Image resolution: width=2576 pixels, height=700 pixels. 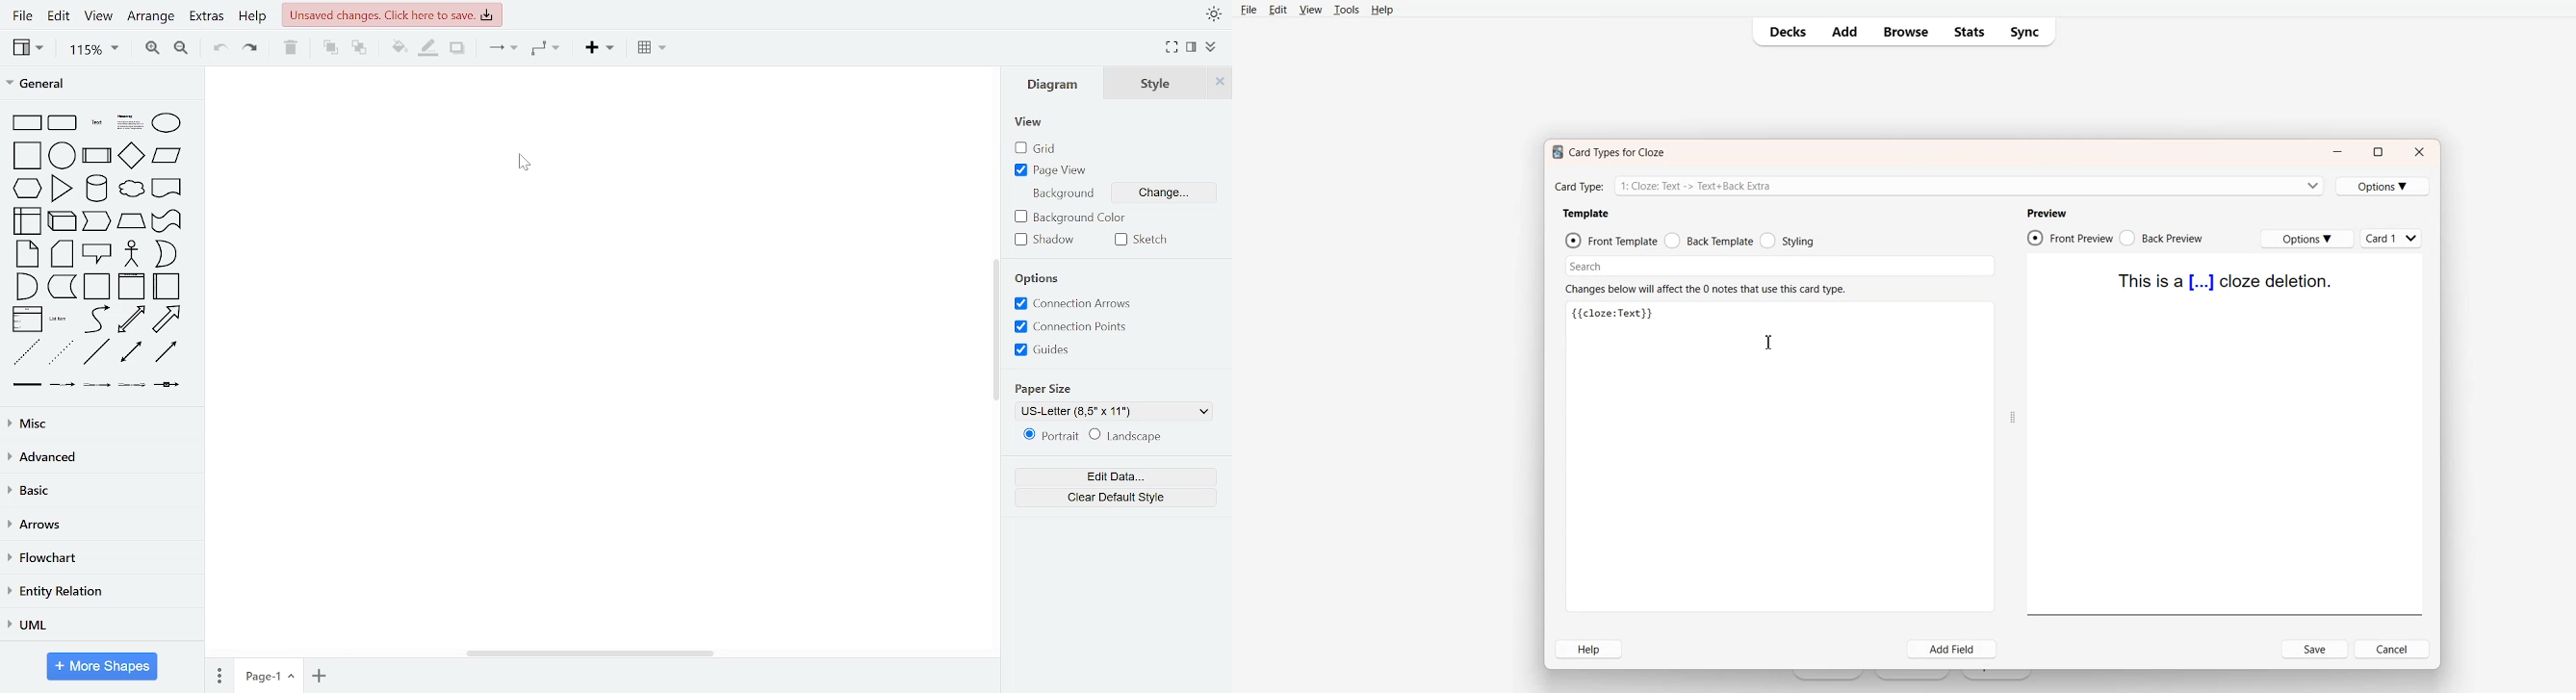 What do you see at coordinates (101, 16) in the screenshot?
I see `view` at bounding box center [101, 16].